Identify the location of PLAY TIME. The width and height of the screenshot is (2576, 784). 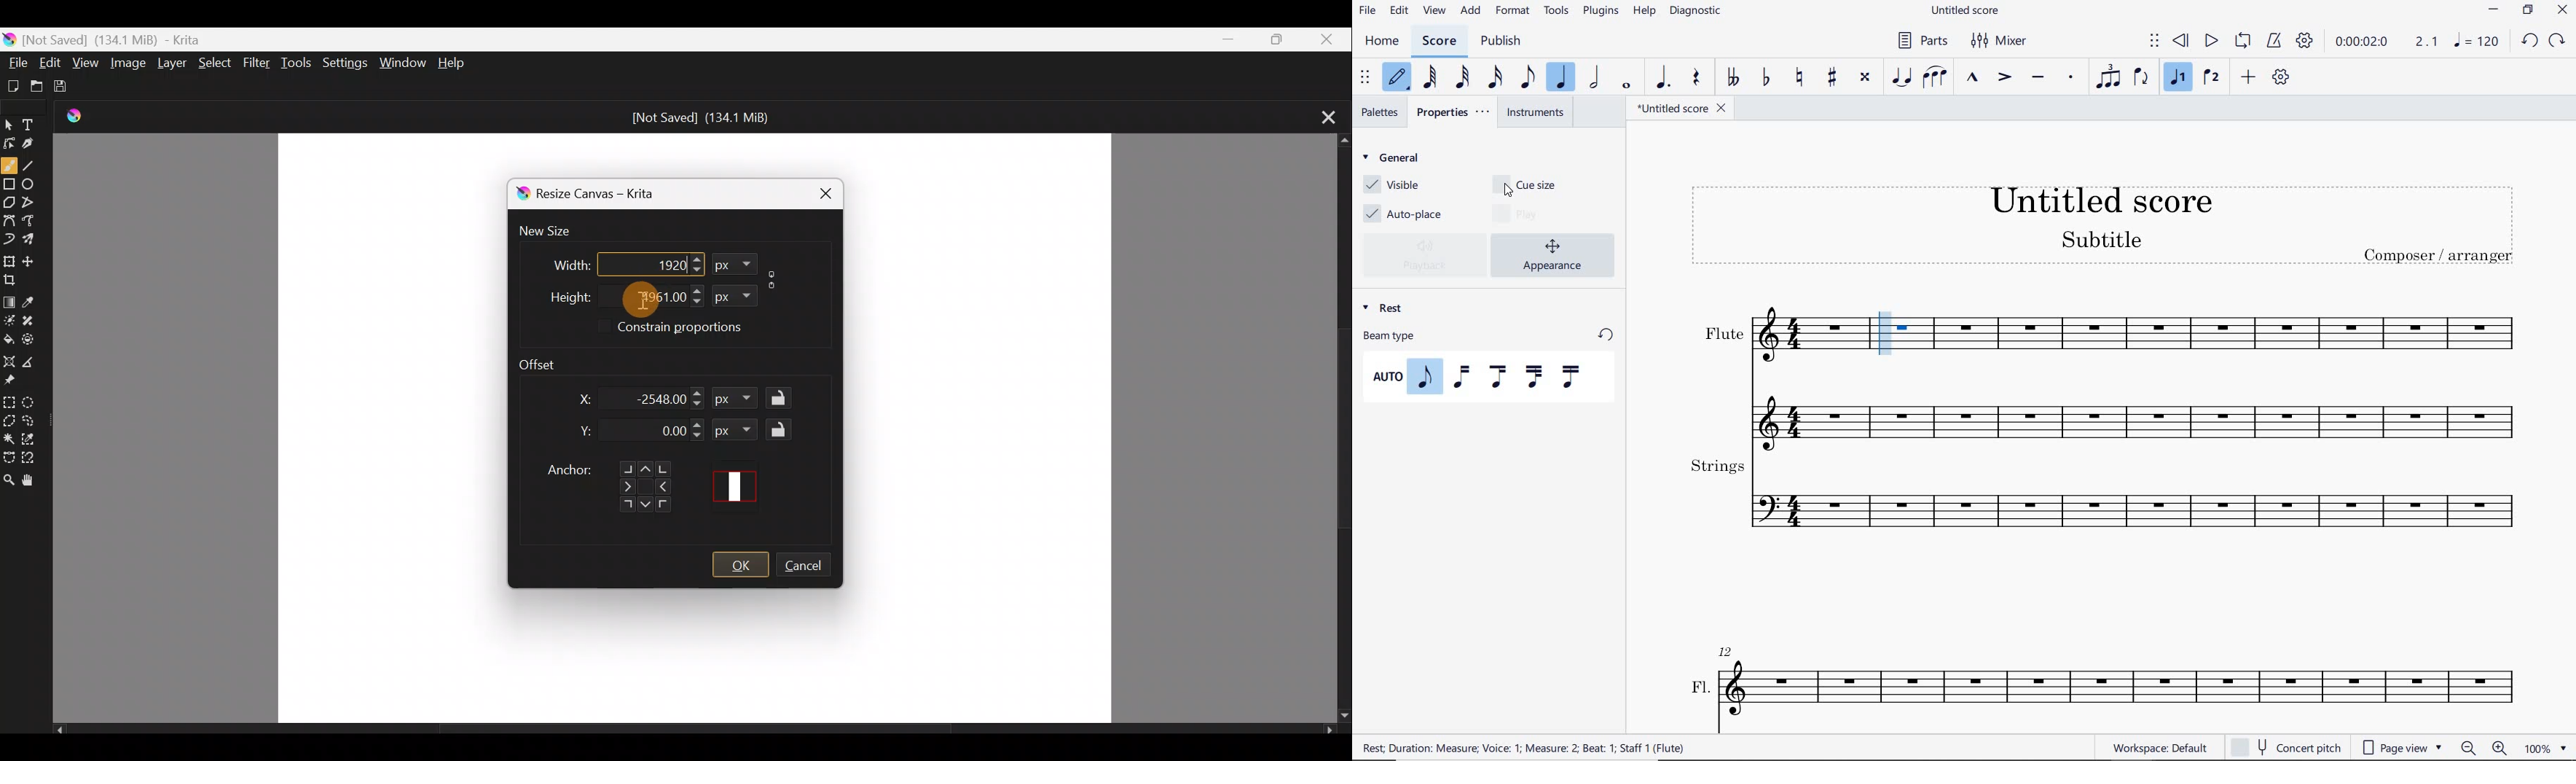
(2387, 44).